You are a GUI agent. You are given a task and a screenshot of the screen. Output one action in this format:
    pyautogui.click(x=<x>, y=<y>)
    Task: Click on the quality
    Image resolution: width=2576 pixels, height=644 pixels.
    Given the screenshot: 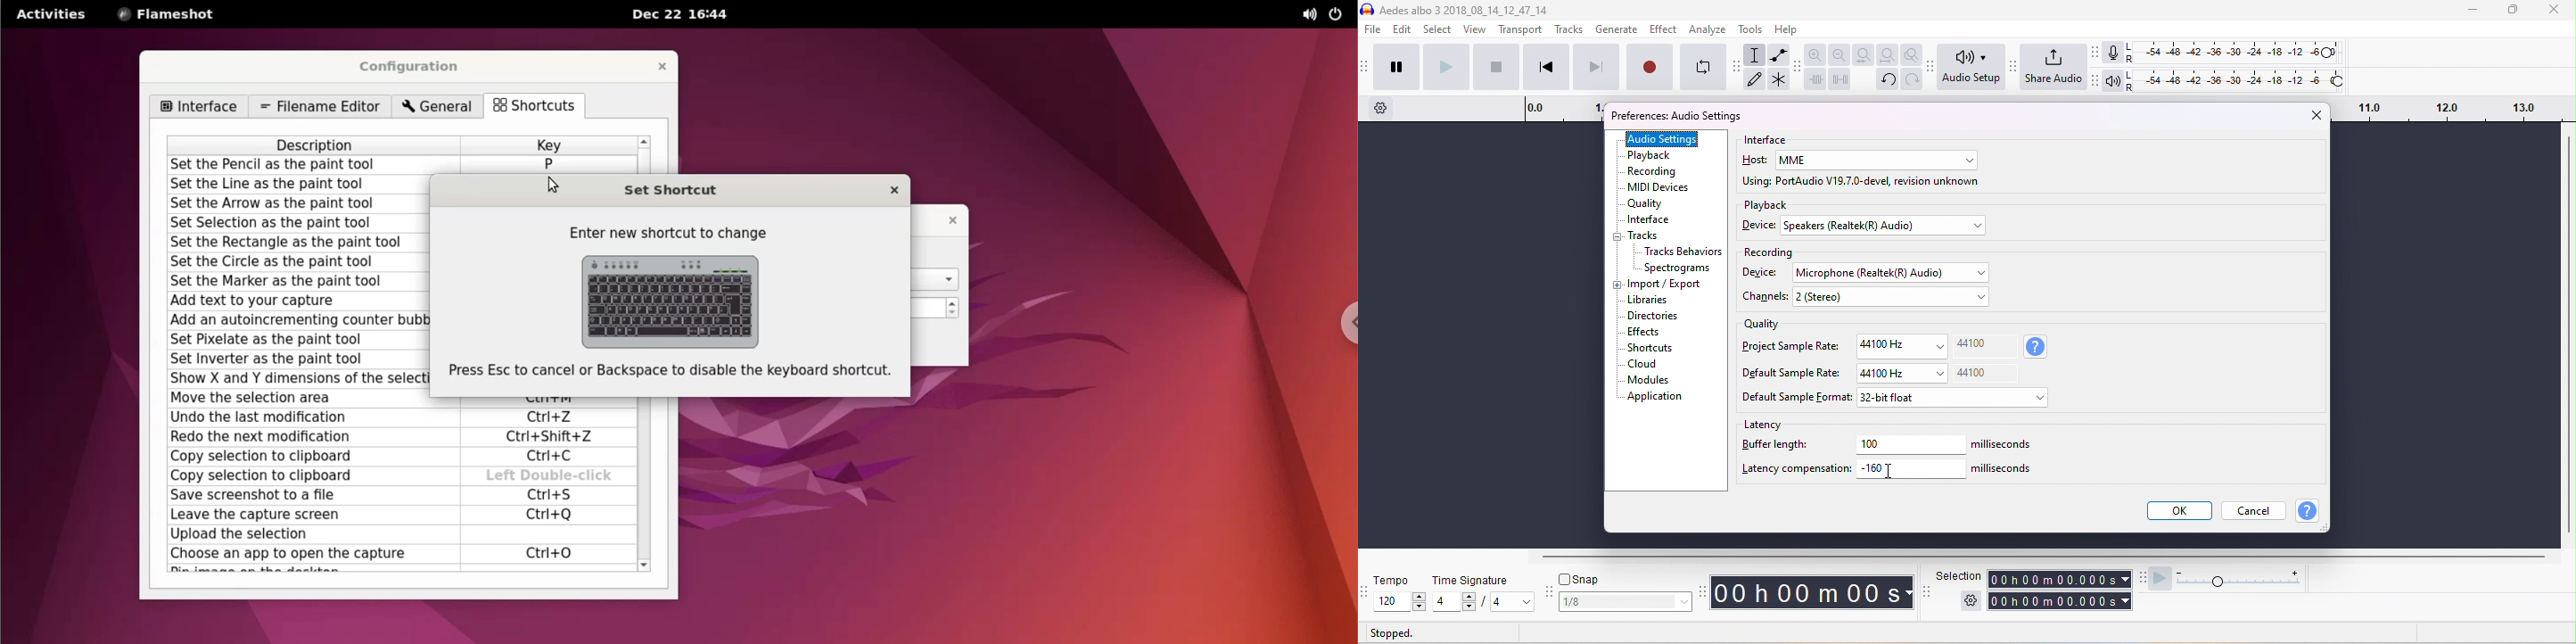 What is the action you would take?
    pyautogui.click(x=1761, y=326)
    